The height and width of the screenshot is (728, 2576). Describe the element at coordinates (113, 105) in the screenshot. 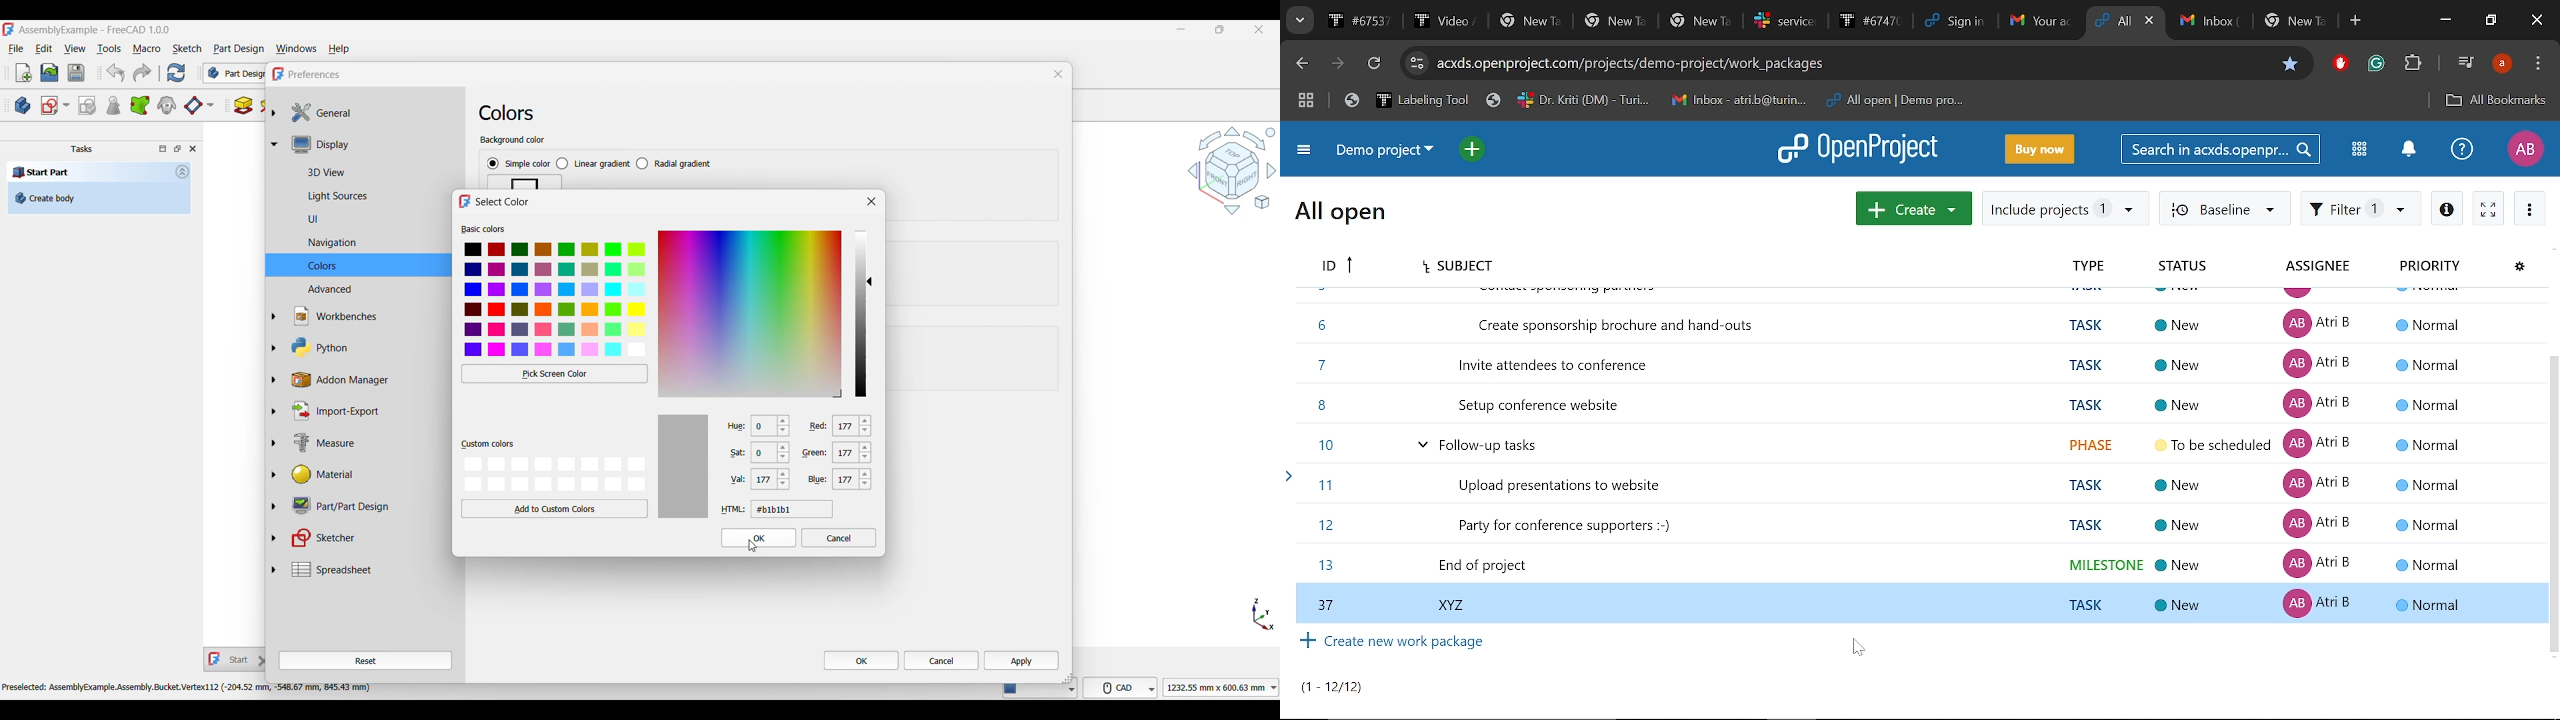

I see `Check geometry` at that location.